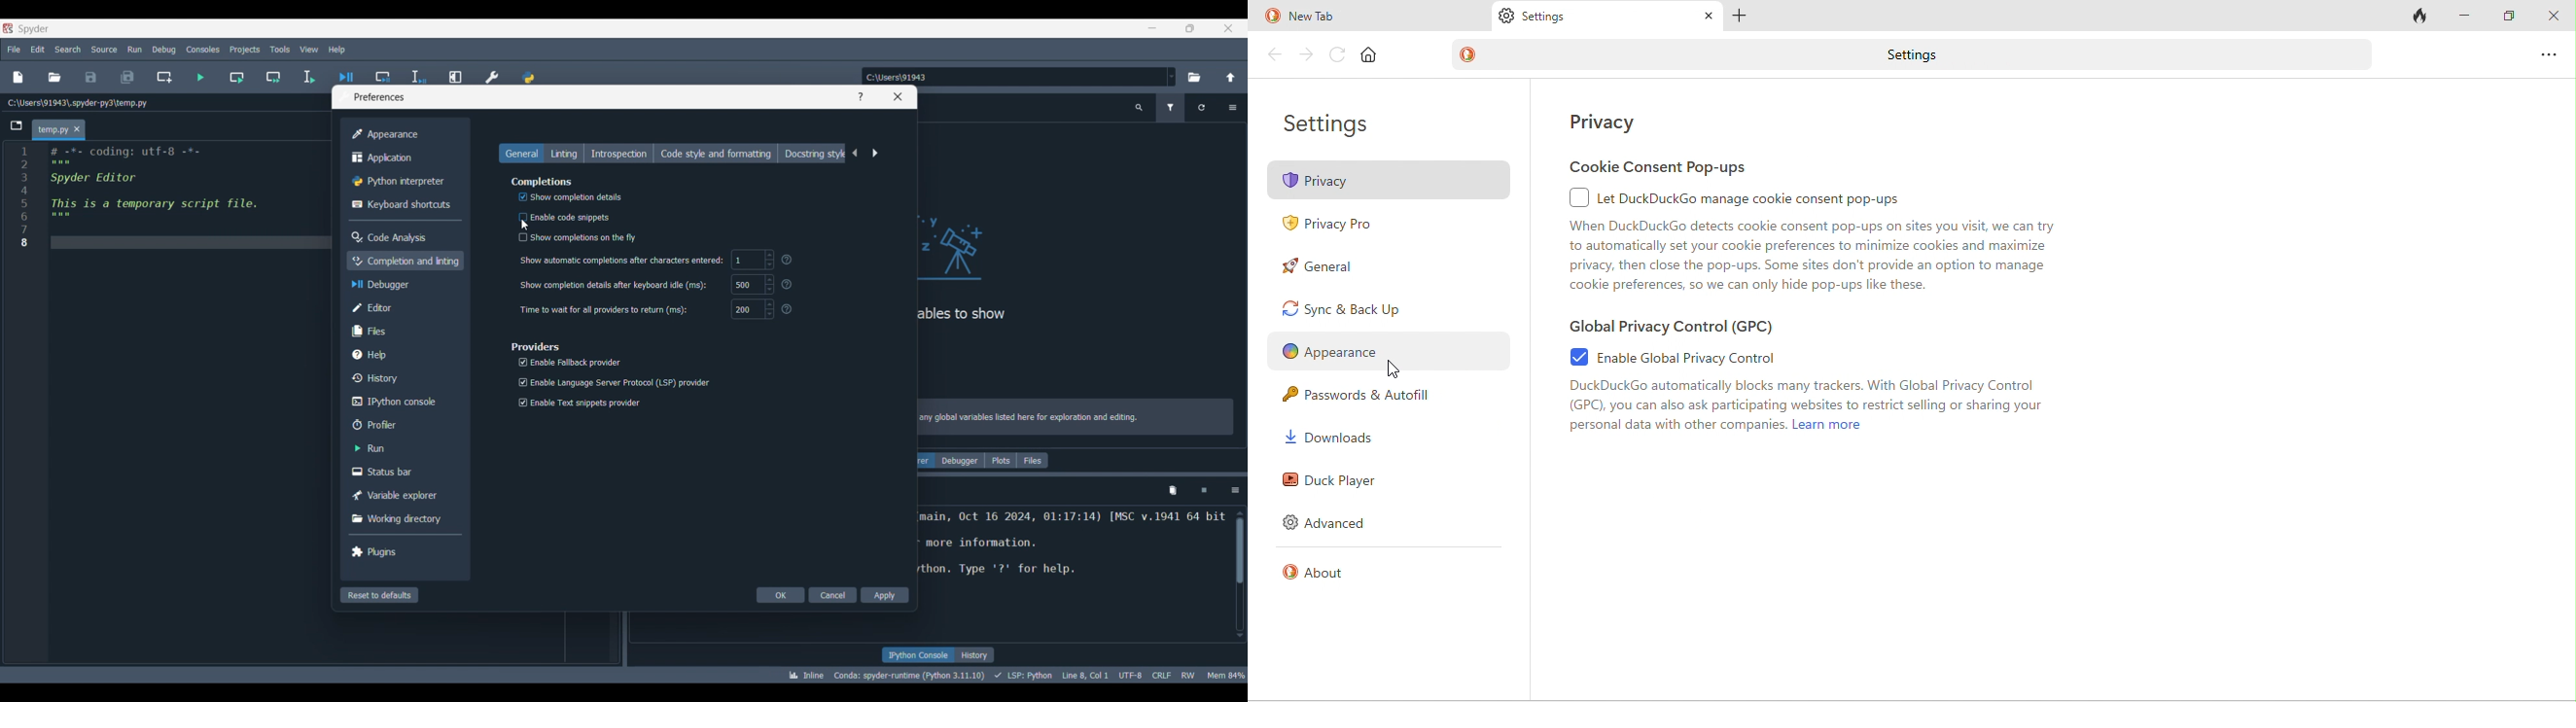 This screenshot has height=728, width=2576. Describe the element at coordinates (1804, 397) in the screenshot. I see `duck duck go automatically blocks many trackers. with global privacy control (gpc) you can also ask participating websites to restricts selling sharing your` at that location.